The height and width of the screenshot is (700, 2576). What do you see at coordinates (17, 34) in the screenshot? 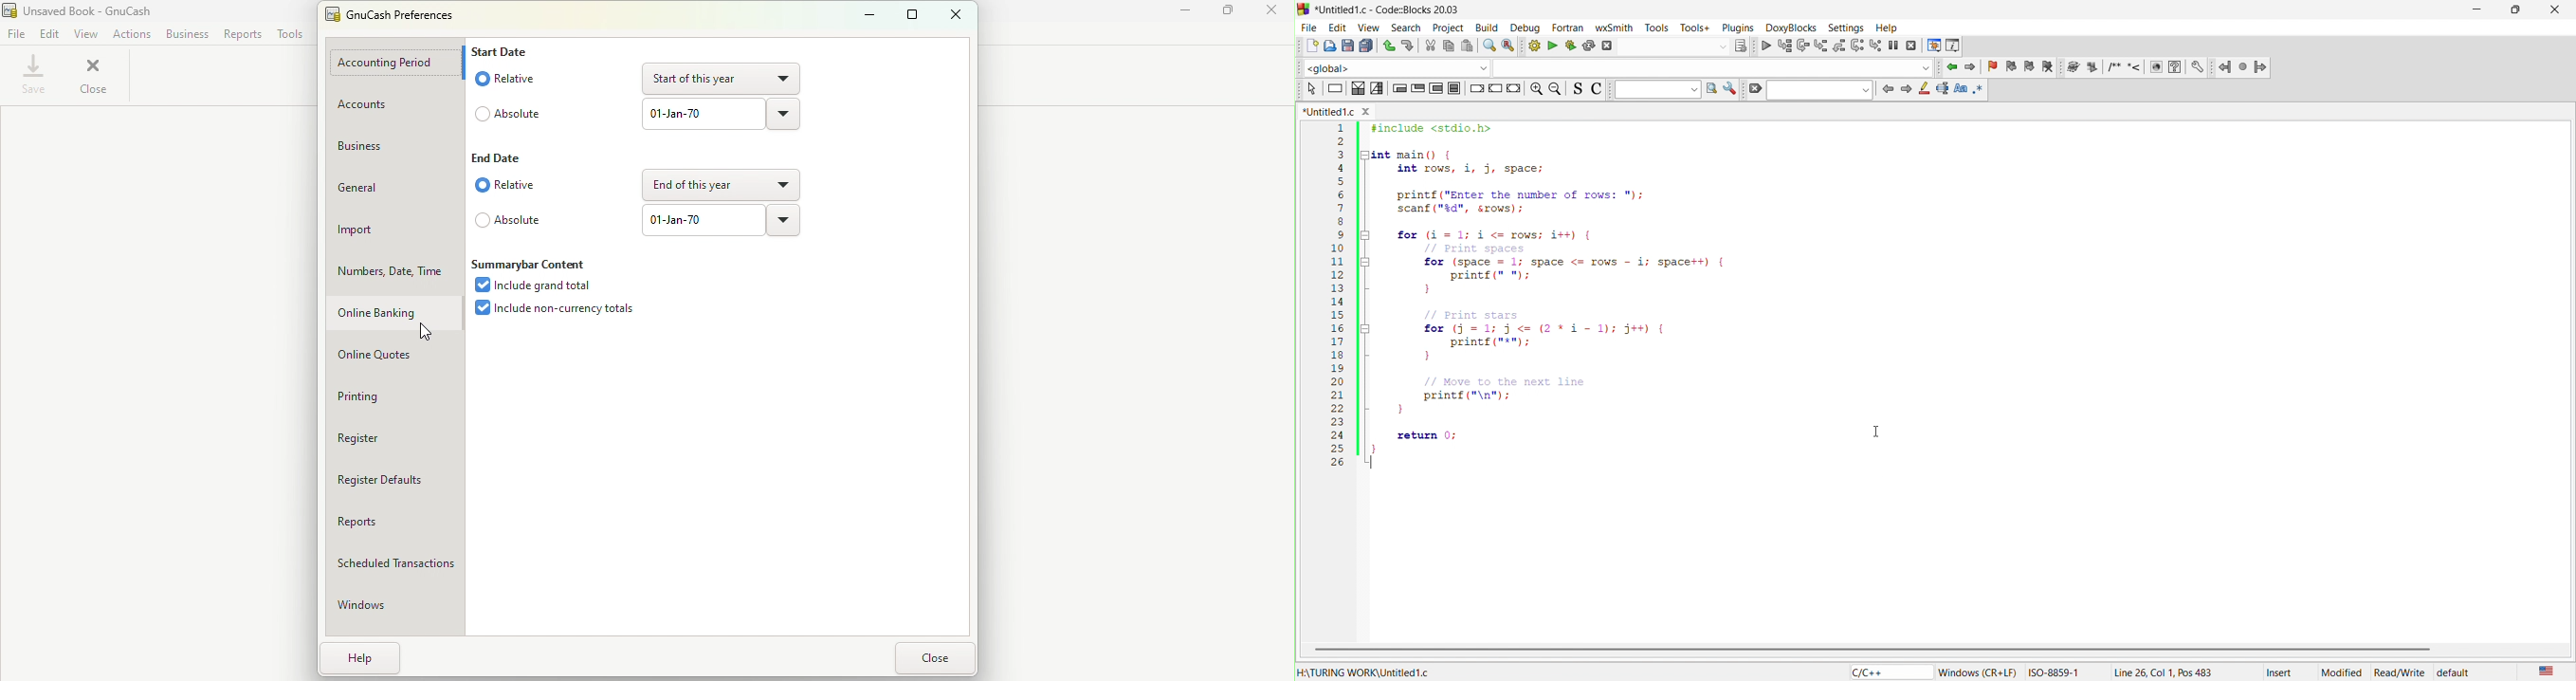
I see `File` at bounding box center [17, 34].